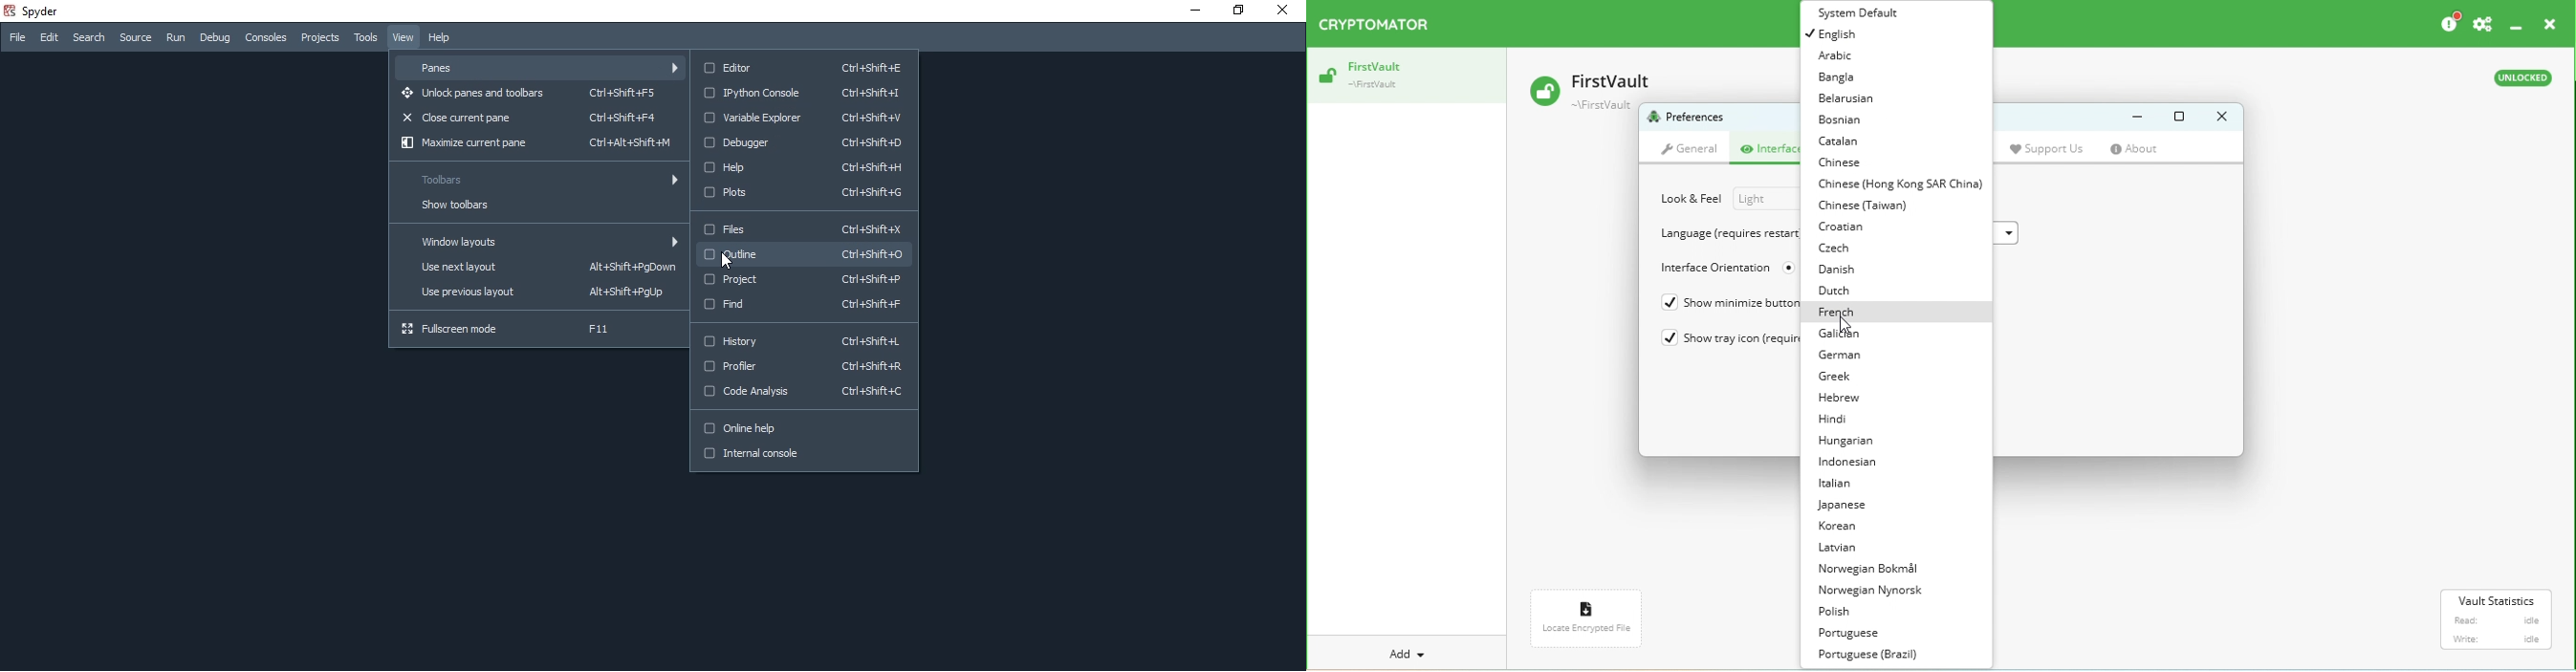 This screenshot has width=2576, height=672. Describe the element at coordinates (268, 36) in the screenshot. I see `Consoles` at that location.